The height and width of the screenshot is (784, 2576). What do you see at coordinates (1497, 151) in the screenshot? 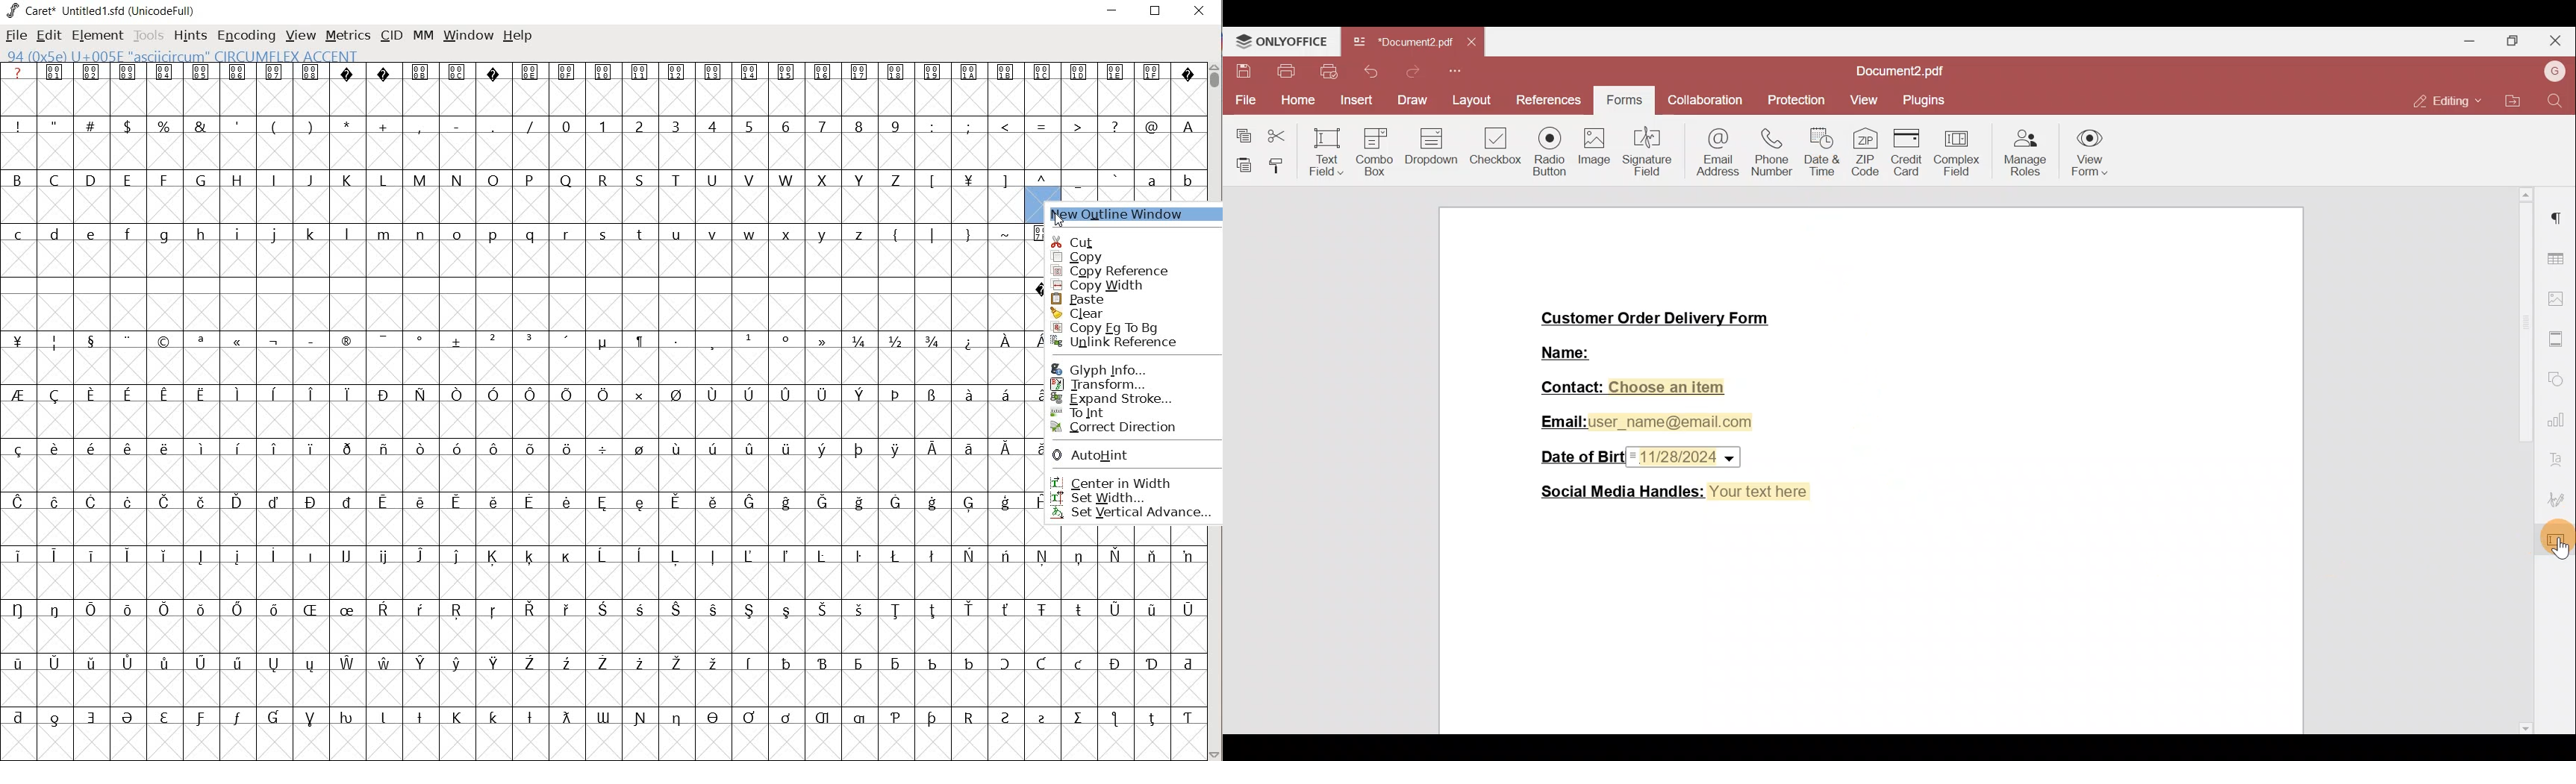
I see `Checkbox` at bounding box center [1497, 151].